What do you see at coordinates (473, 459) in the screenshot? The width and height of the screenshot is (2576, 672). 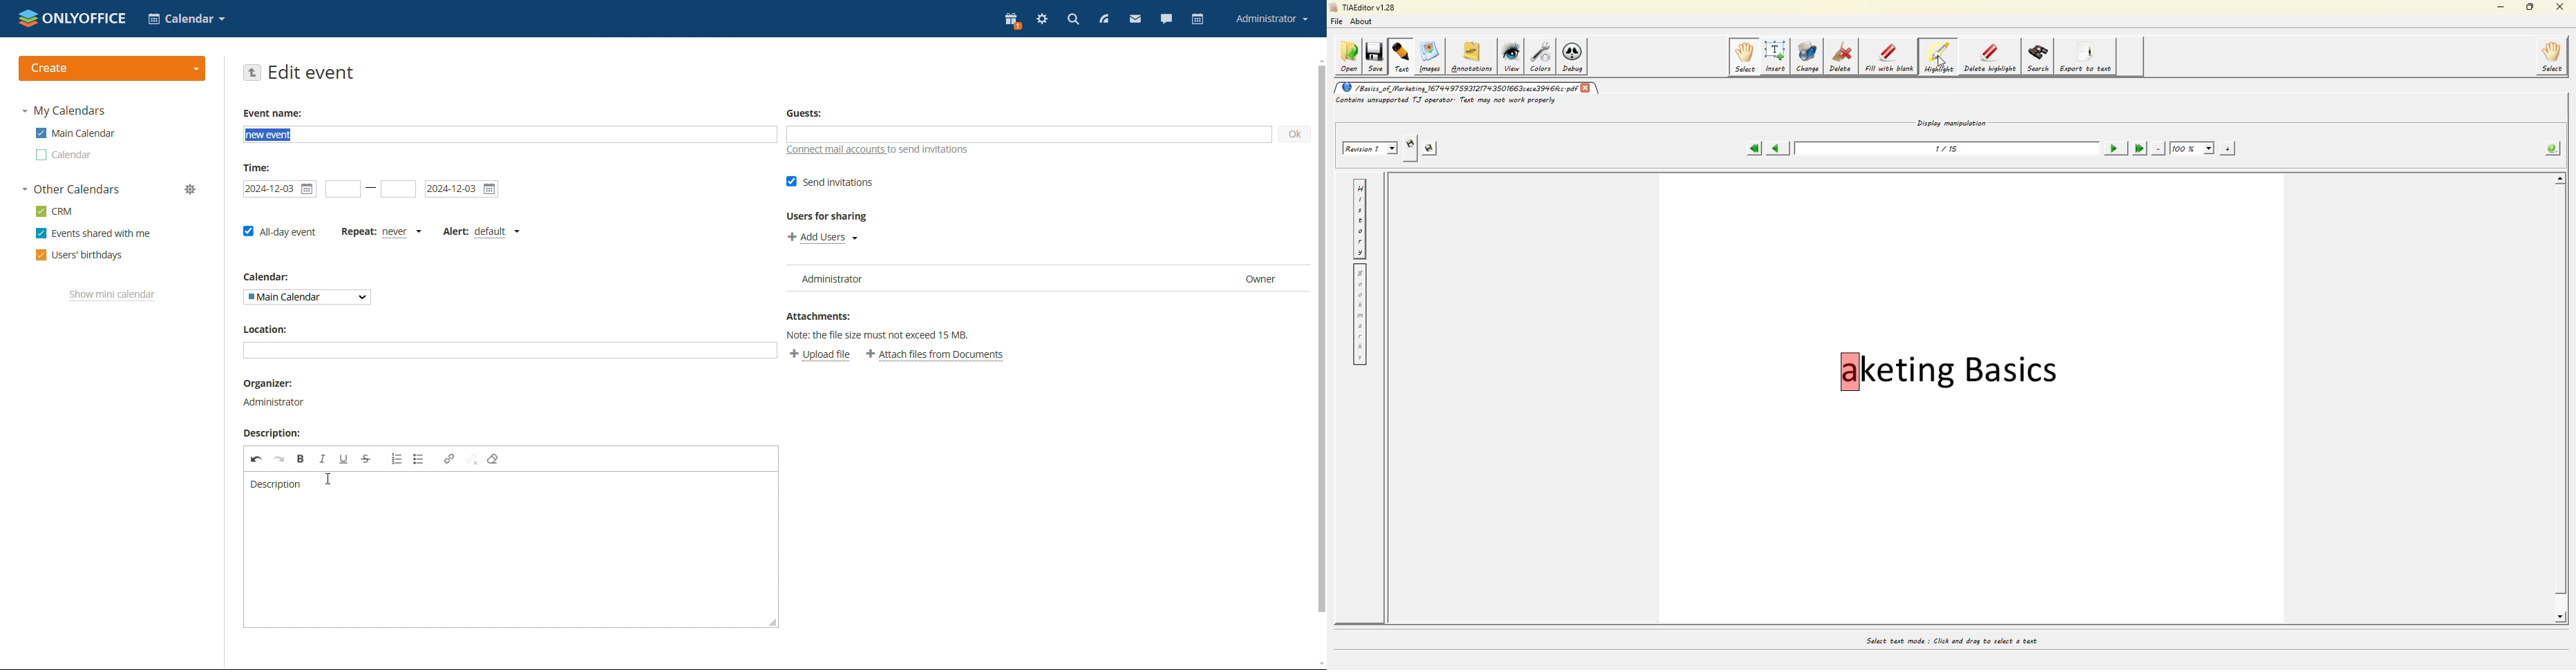 I see `unlink` at bounding box center [473, 459].